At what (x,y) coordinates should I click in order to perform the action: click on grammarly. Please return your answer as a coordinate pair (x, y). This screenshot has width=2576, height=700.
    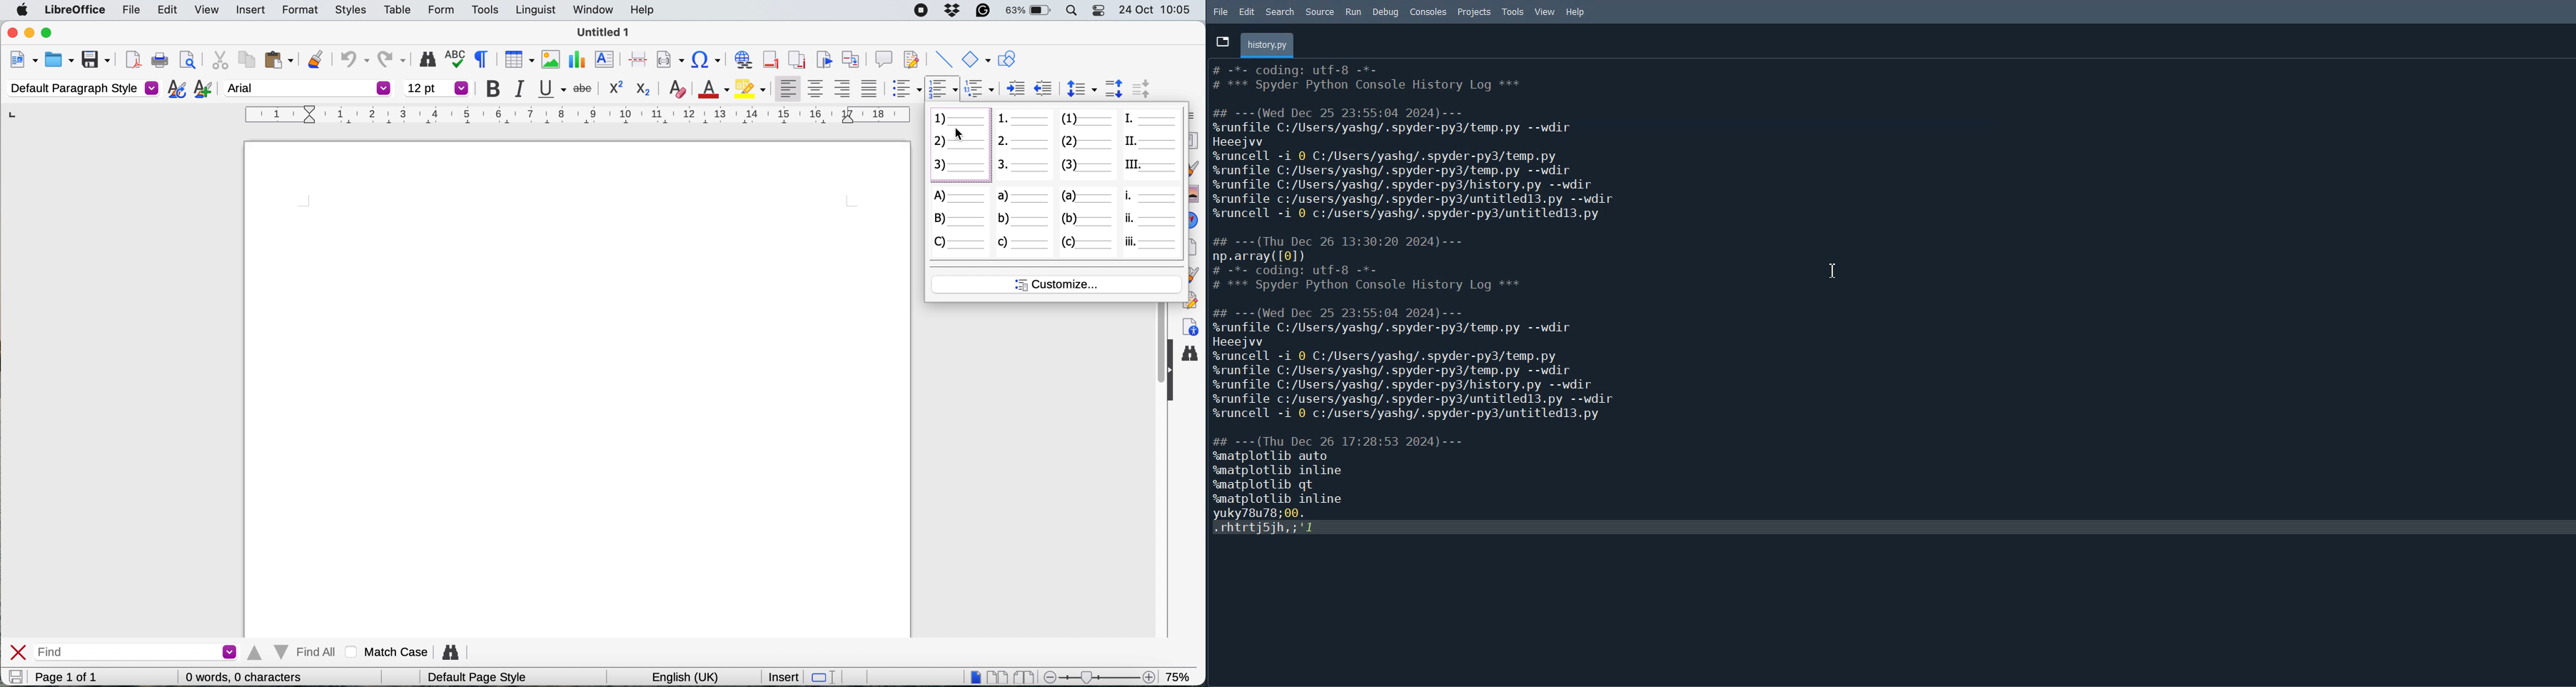
    Looking at the image, I should click on (981, 10).